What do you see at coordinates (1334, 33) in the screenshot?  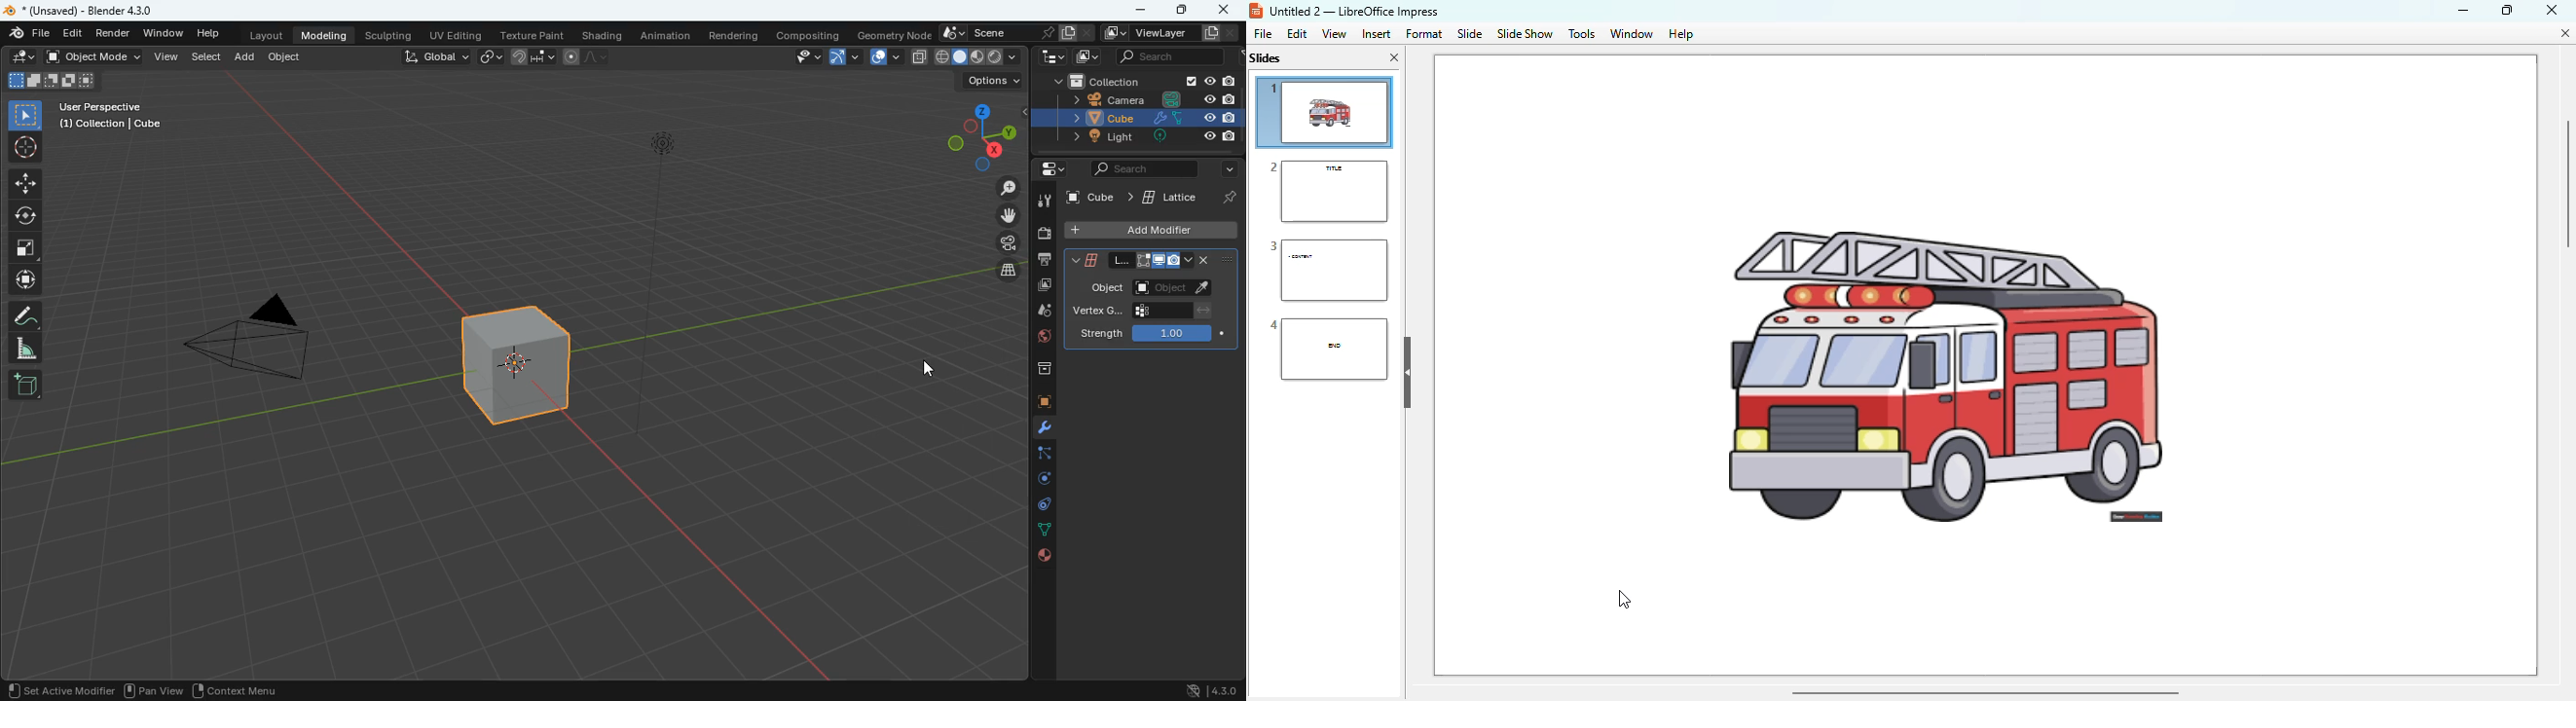 I see `view` at bounding box center [1334, 33].